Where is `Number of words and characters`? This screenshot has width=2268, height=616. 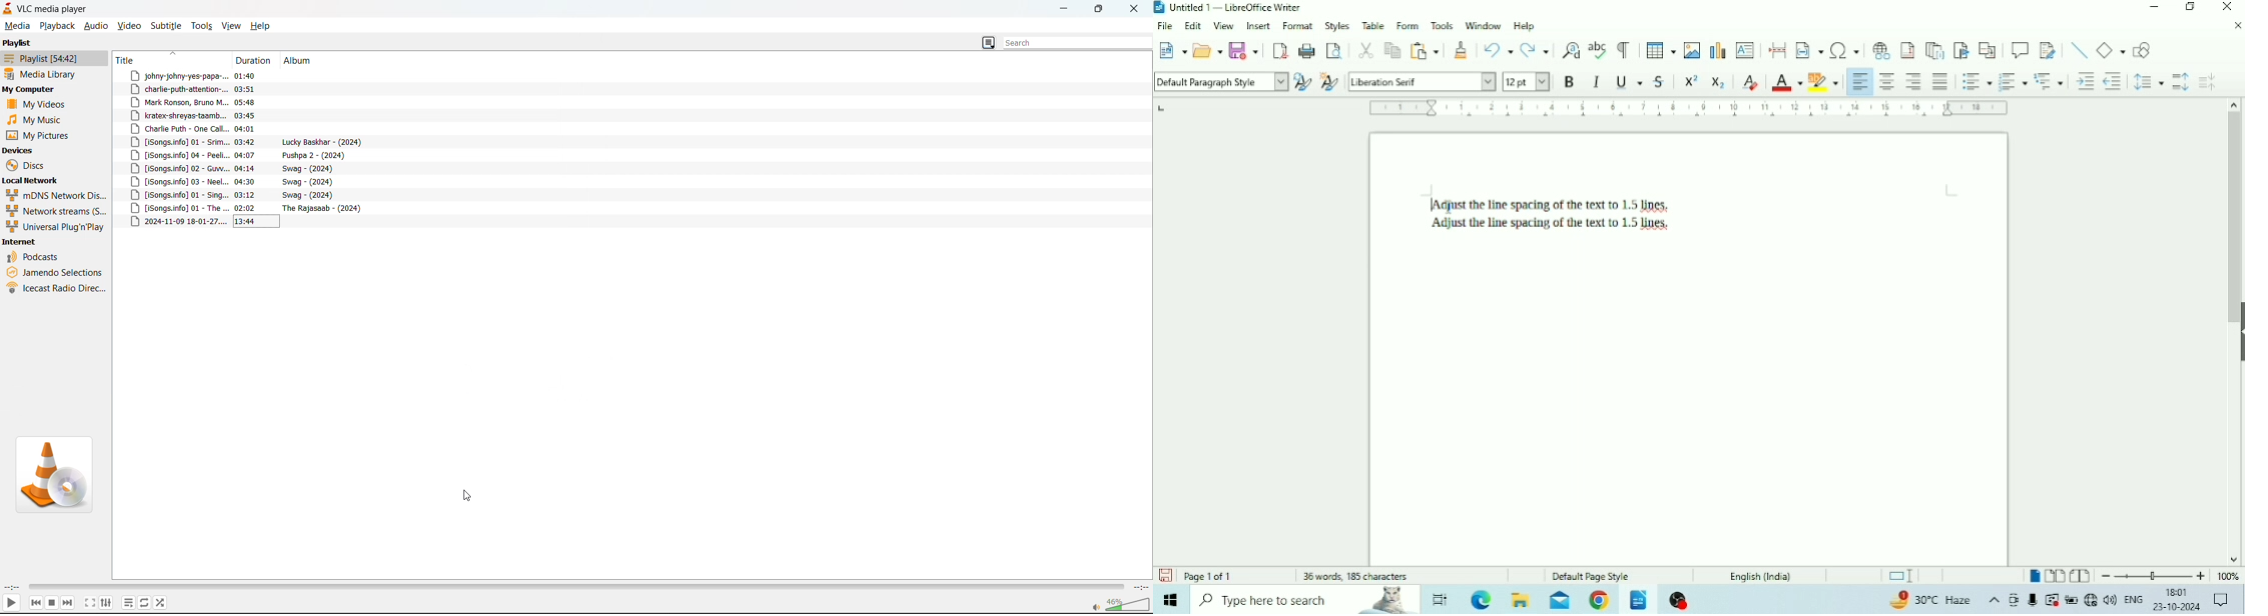 Number of words and characters is located at coordinates (1355, 575).